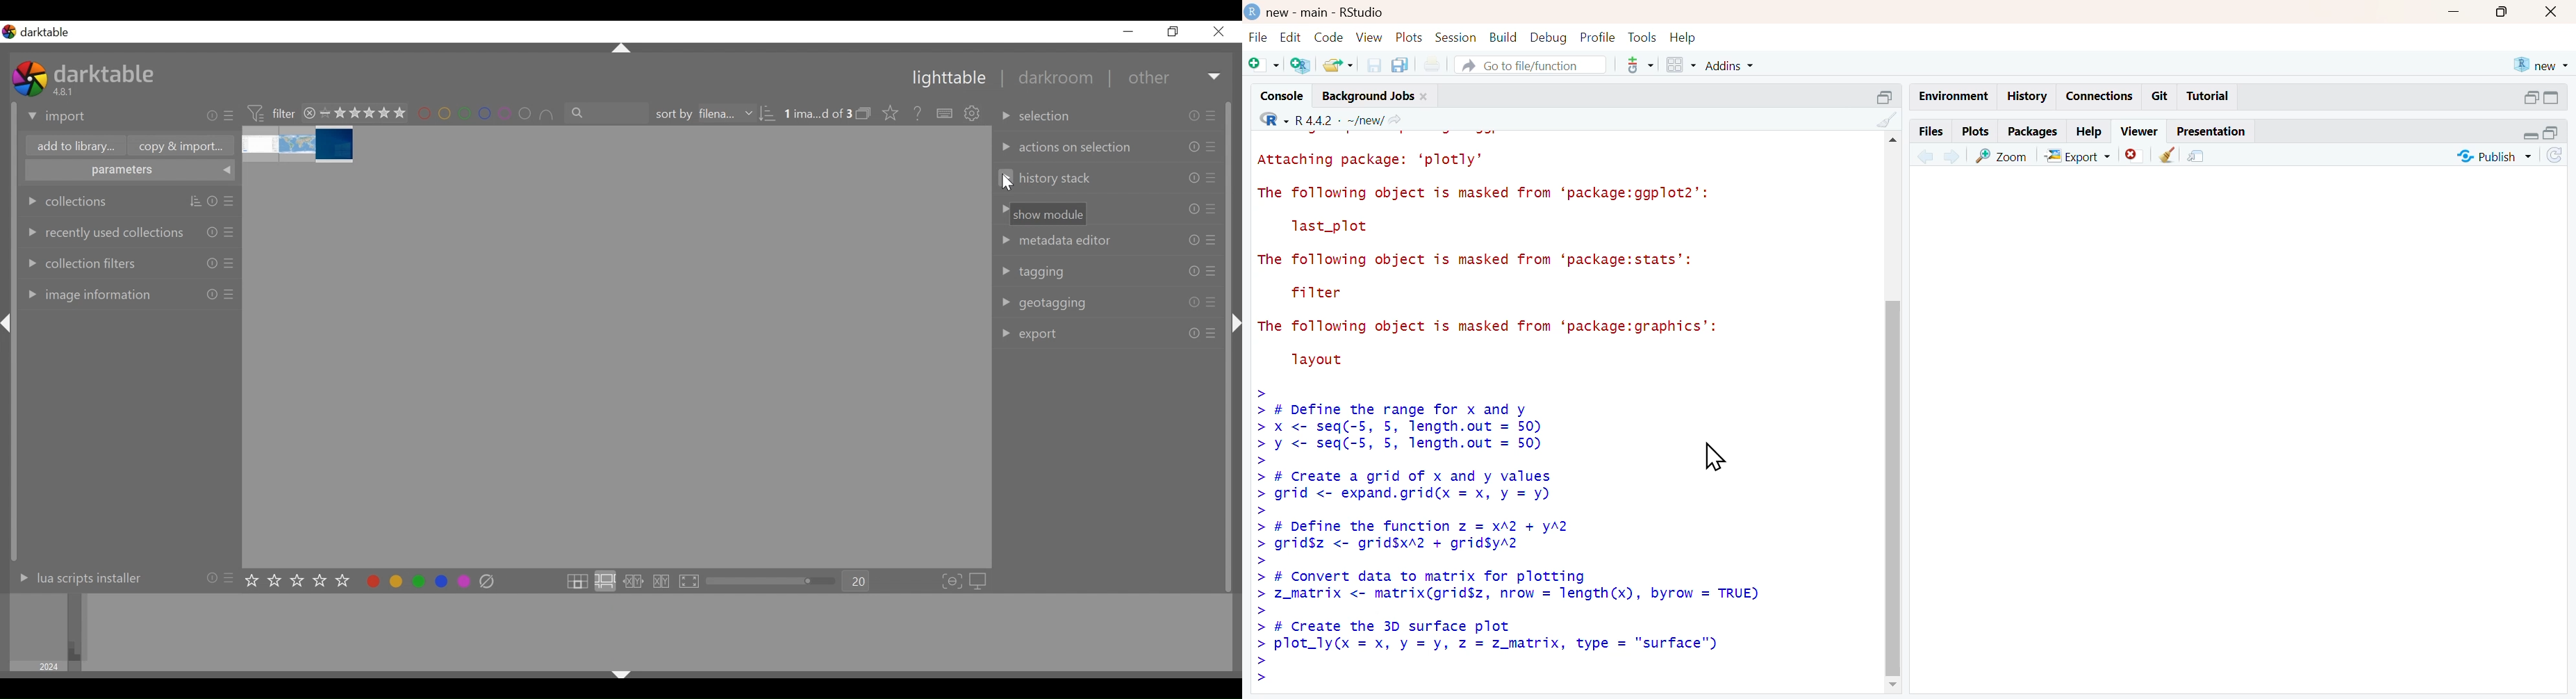 This screenshot has height=700, width=2576. I want to click on open an existing file, so click(1337, 65).